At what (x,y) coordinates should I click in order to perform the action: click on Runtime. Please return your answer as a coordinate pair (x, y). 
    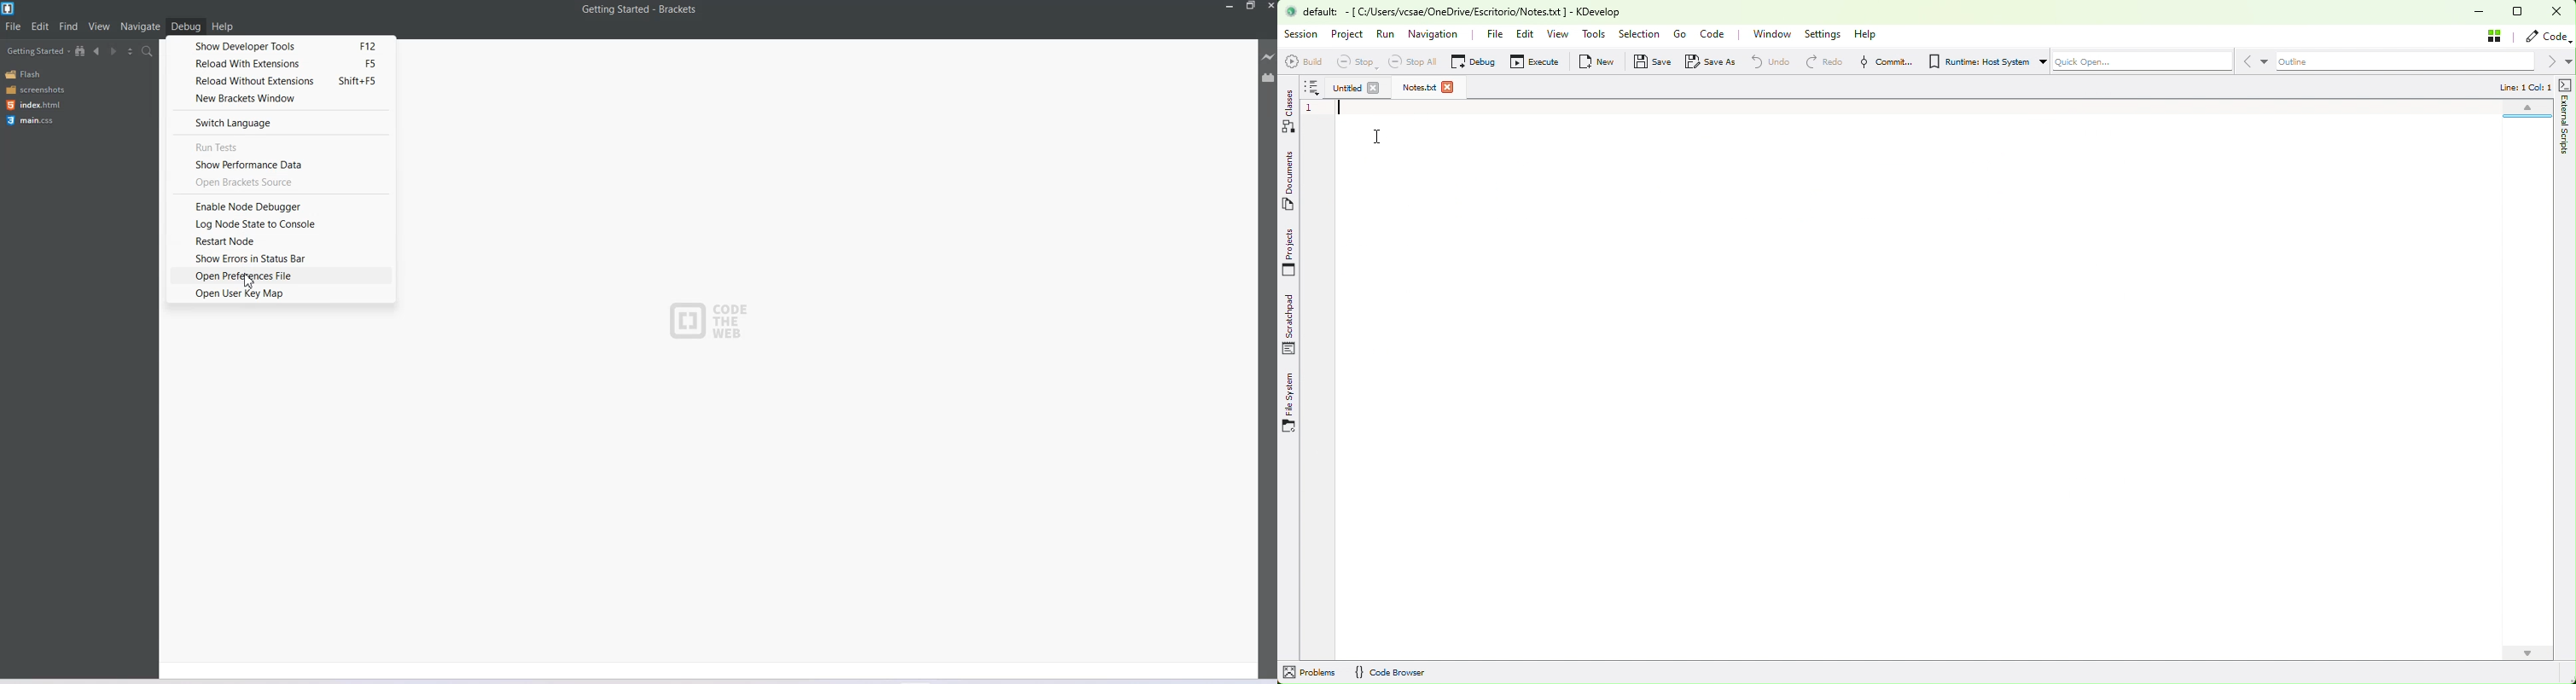
    Looking at the image, I should click on (1982, 62).